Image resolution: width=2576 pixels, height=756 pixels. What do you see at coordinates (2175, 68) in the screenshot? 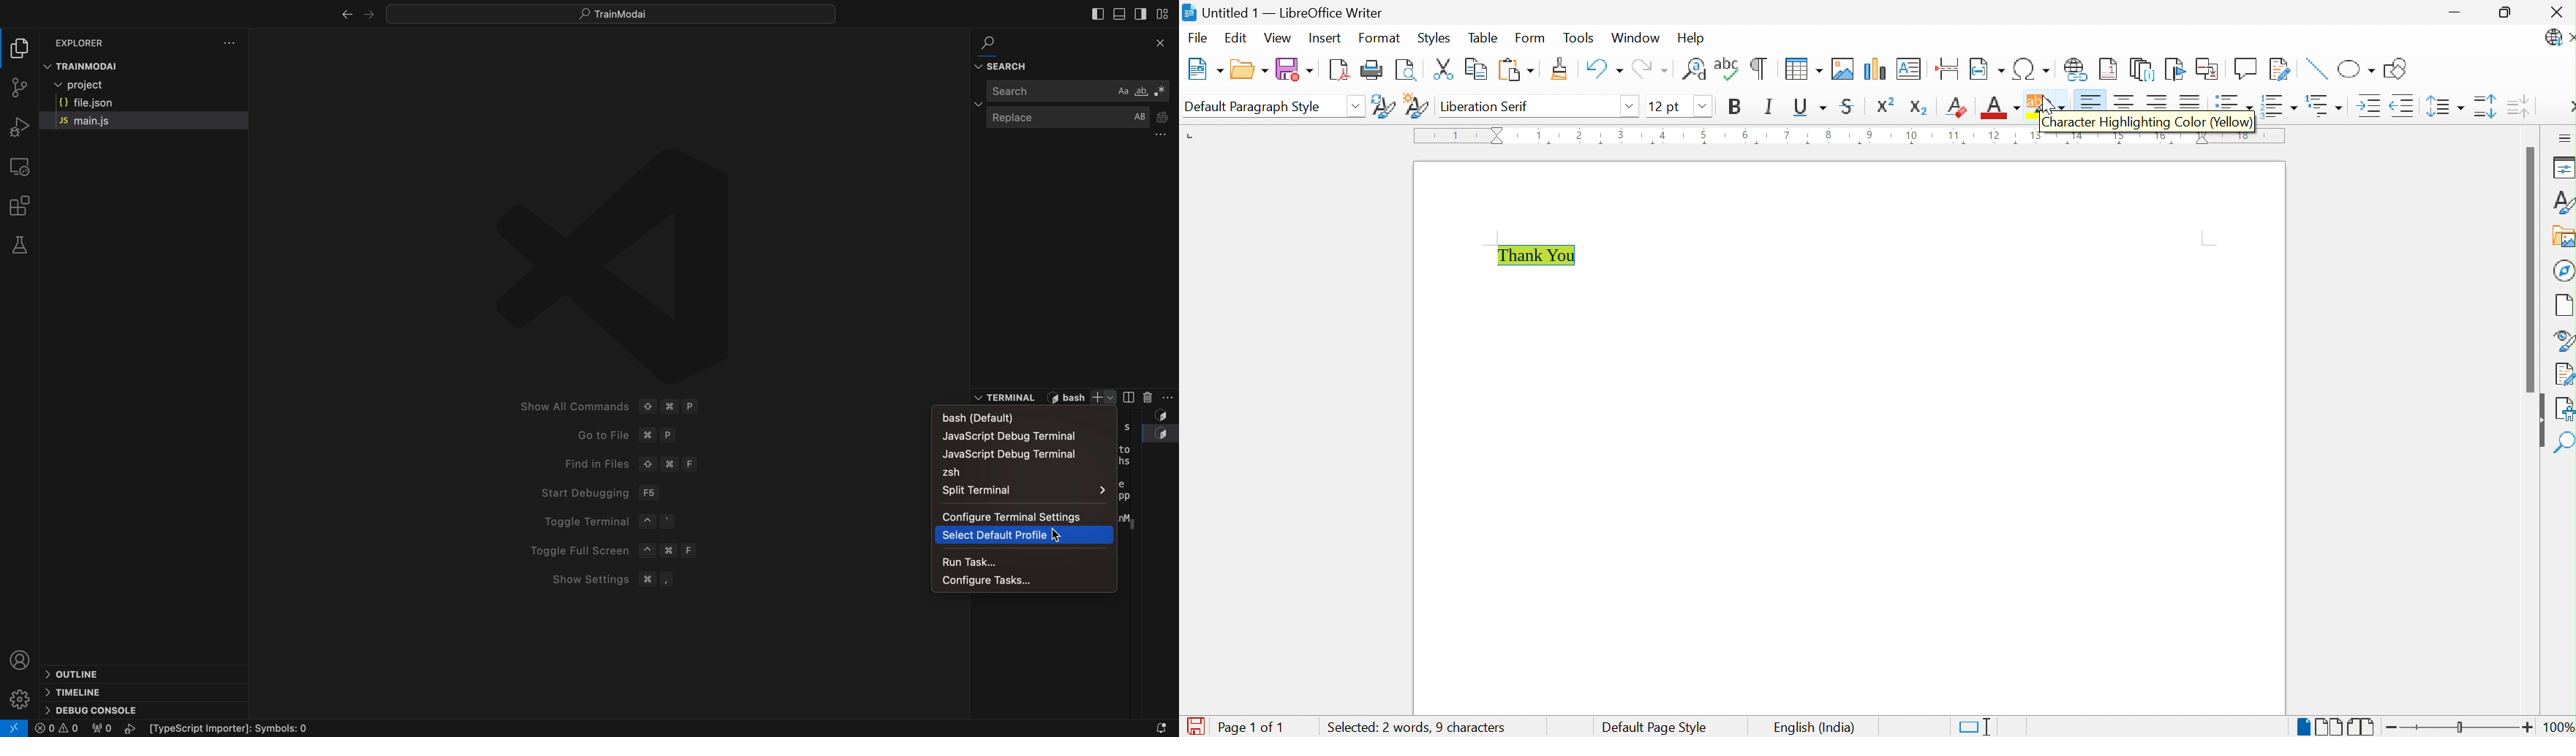
I see `Bookmark` at bounding box center [2175, 68].